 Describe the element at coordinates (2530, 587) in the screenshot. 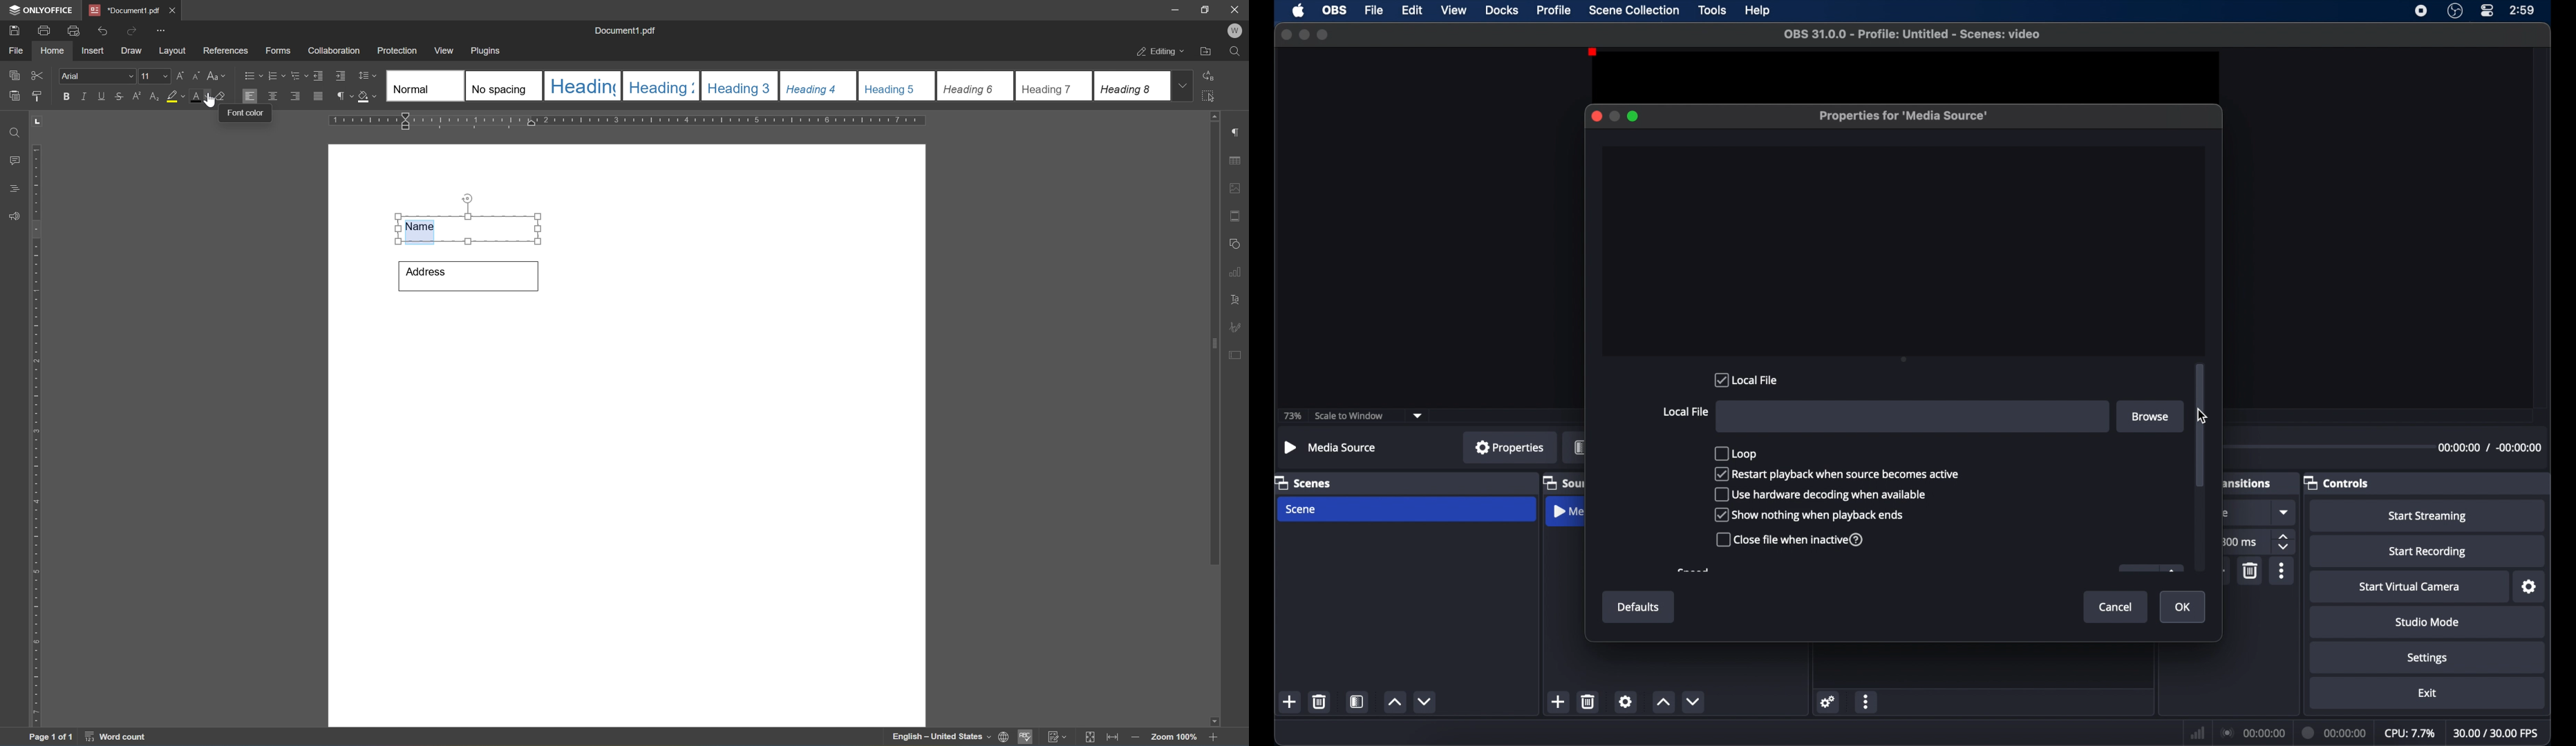

I see `settings` at that location.